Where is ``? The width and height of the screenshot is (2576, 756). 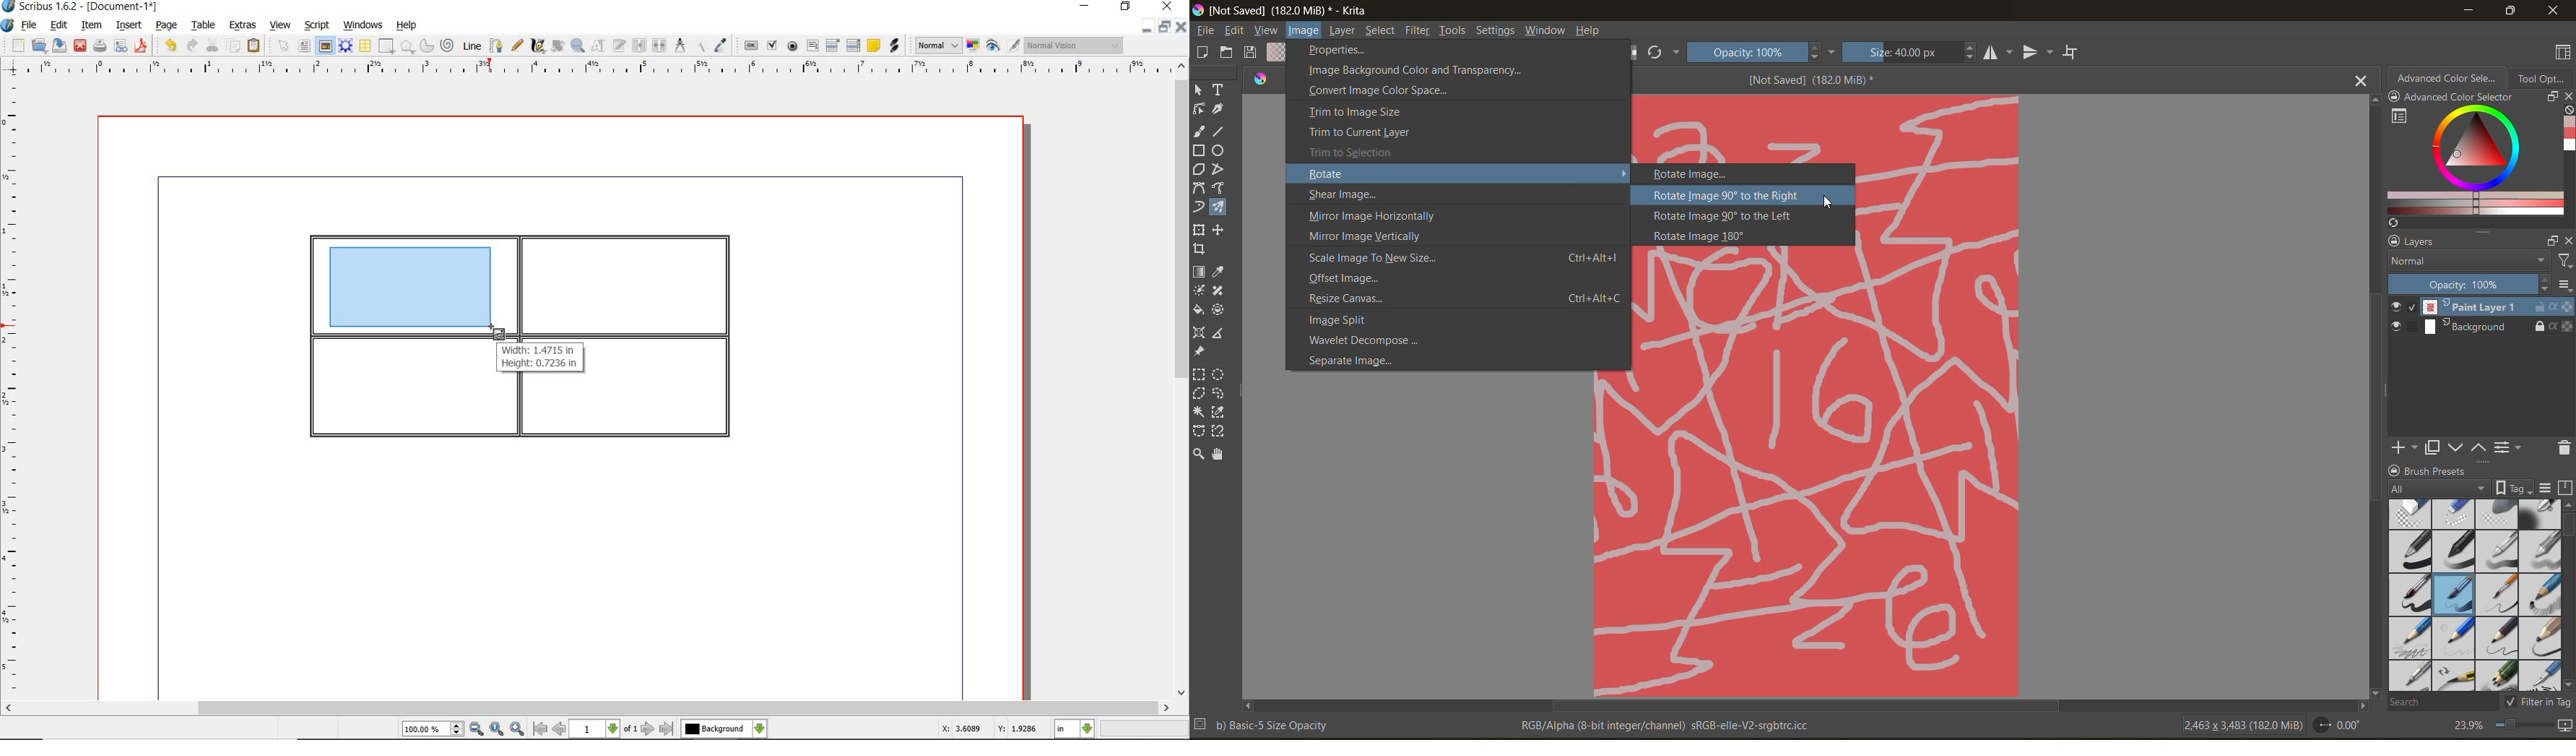
 is located at coordinates (1806, 535).